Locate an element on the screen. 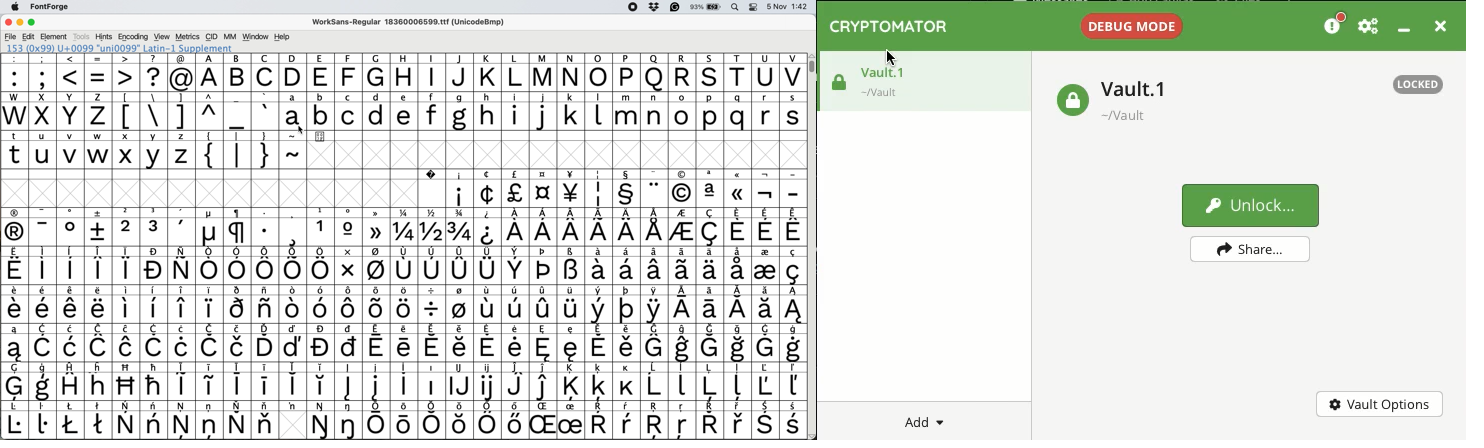 The image size is (1484, 448). symbol is located at coordinates (211, 227).